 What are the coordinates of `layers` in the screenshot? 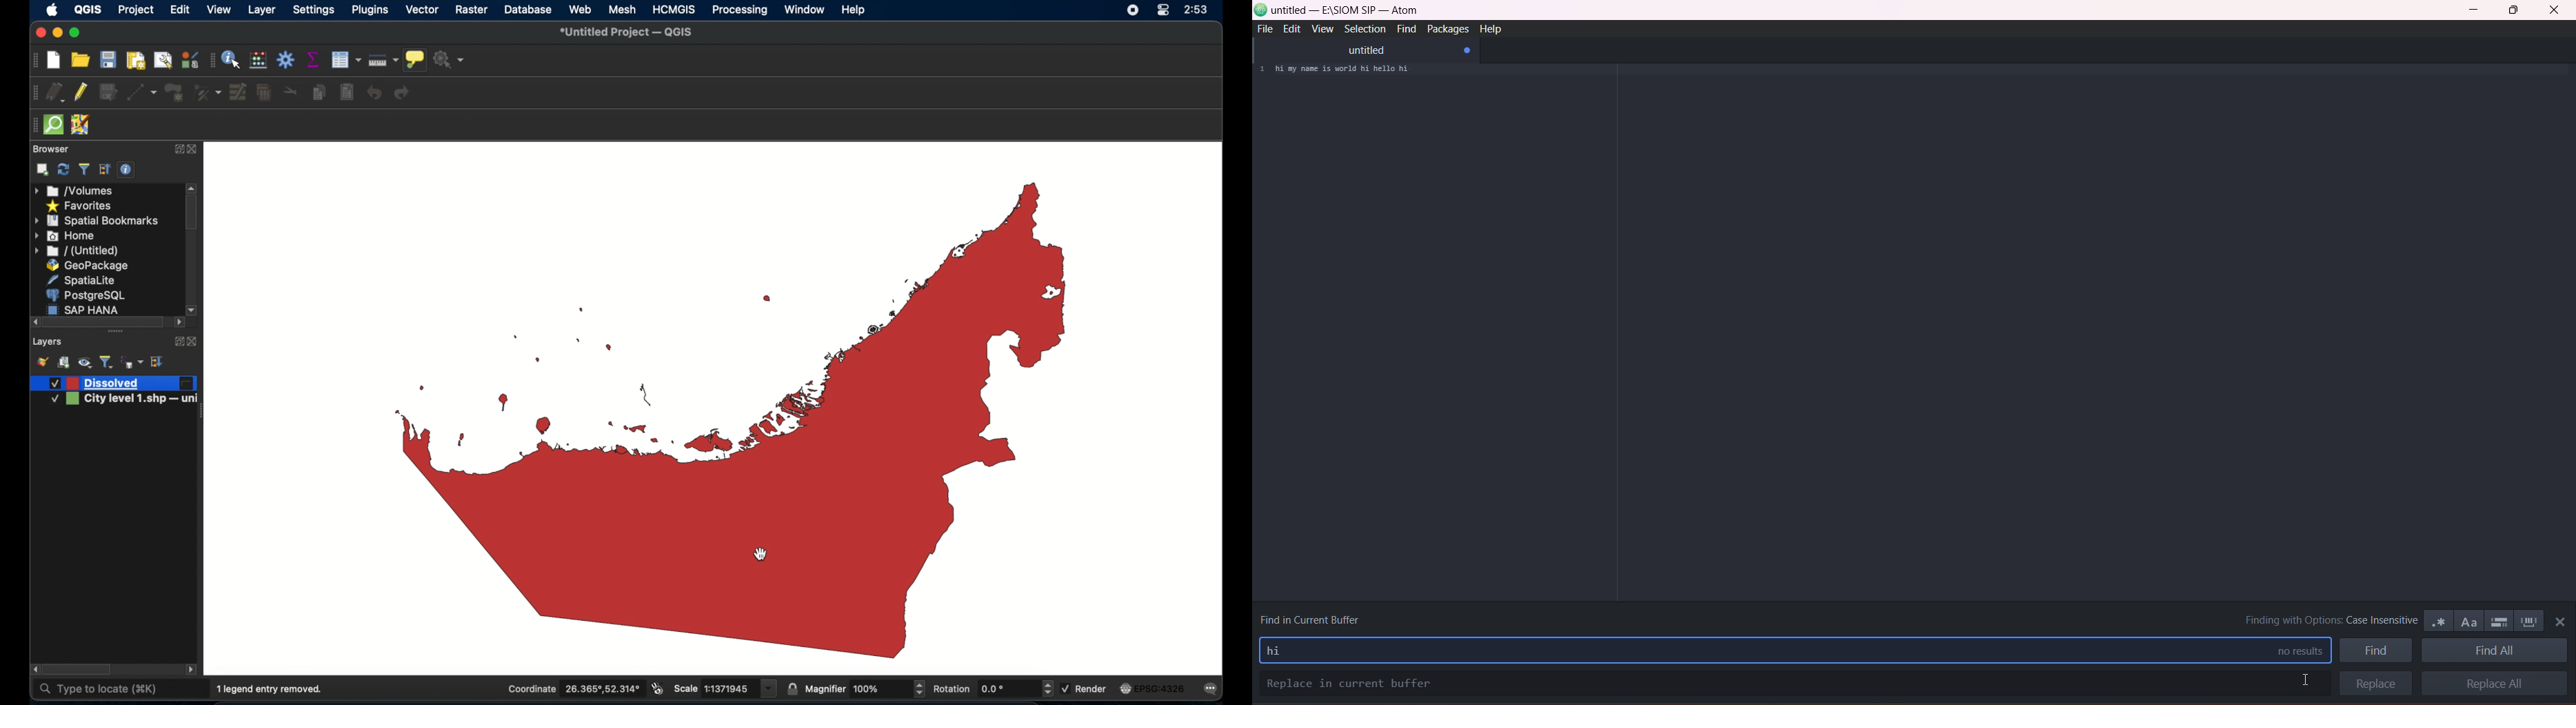 It's located at (48, 341).